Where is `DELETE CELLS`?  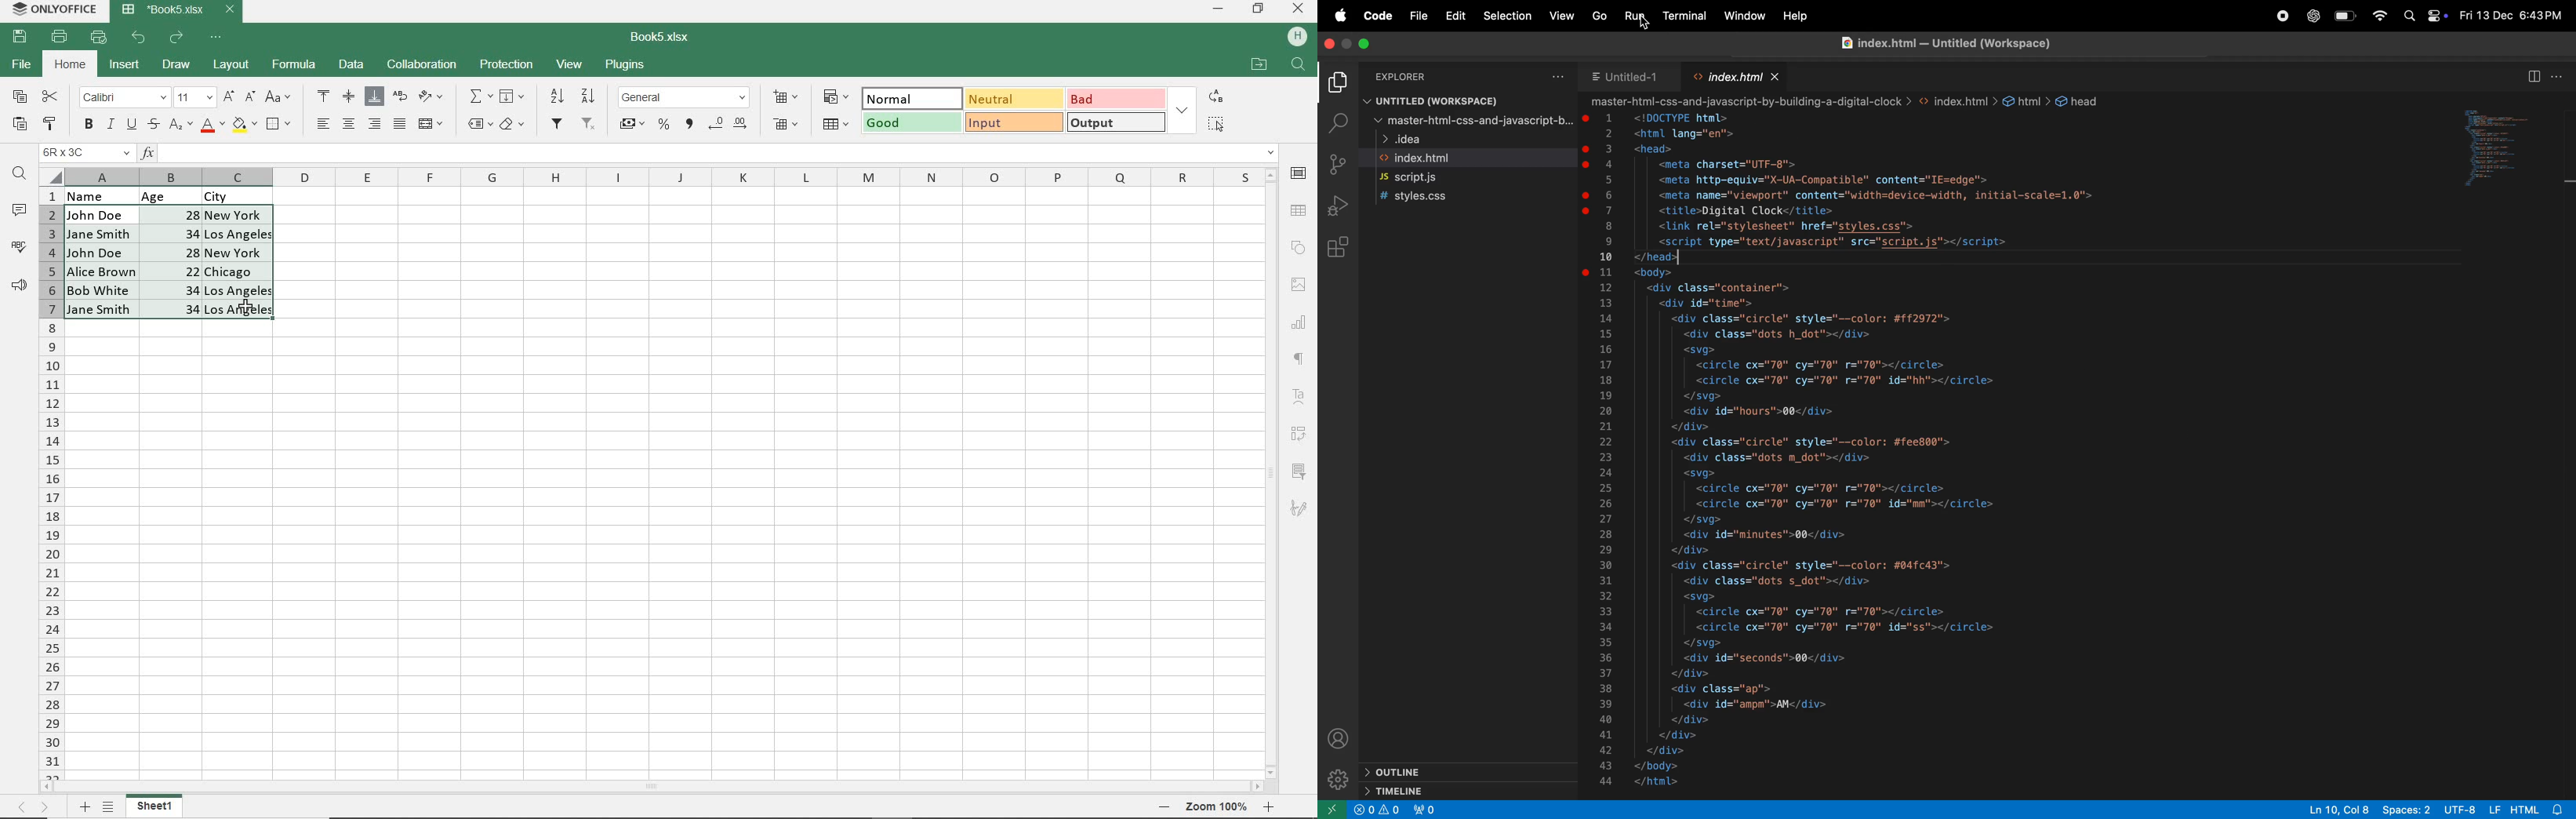
DELETE CELLS is located at coordinates (787, 126).